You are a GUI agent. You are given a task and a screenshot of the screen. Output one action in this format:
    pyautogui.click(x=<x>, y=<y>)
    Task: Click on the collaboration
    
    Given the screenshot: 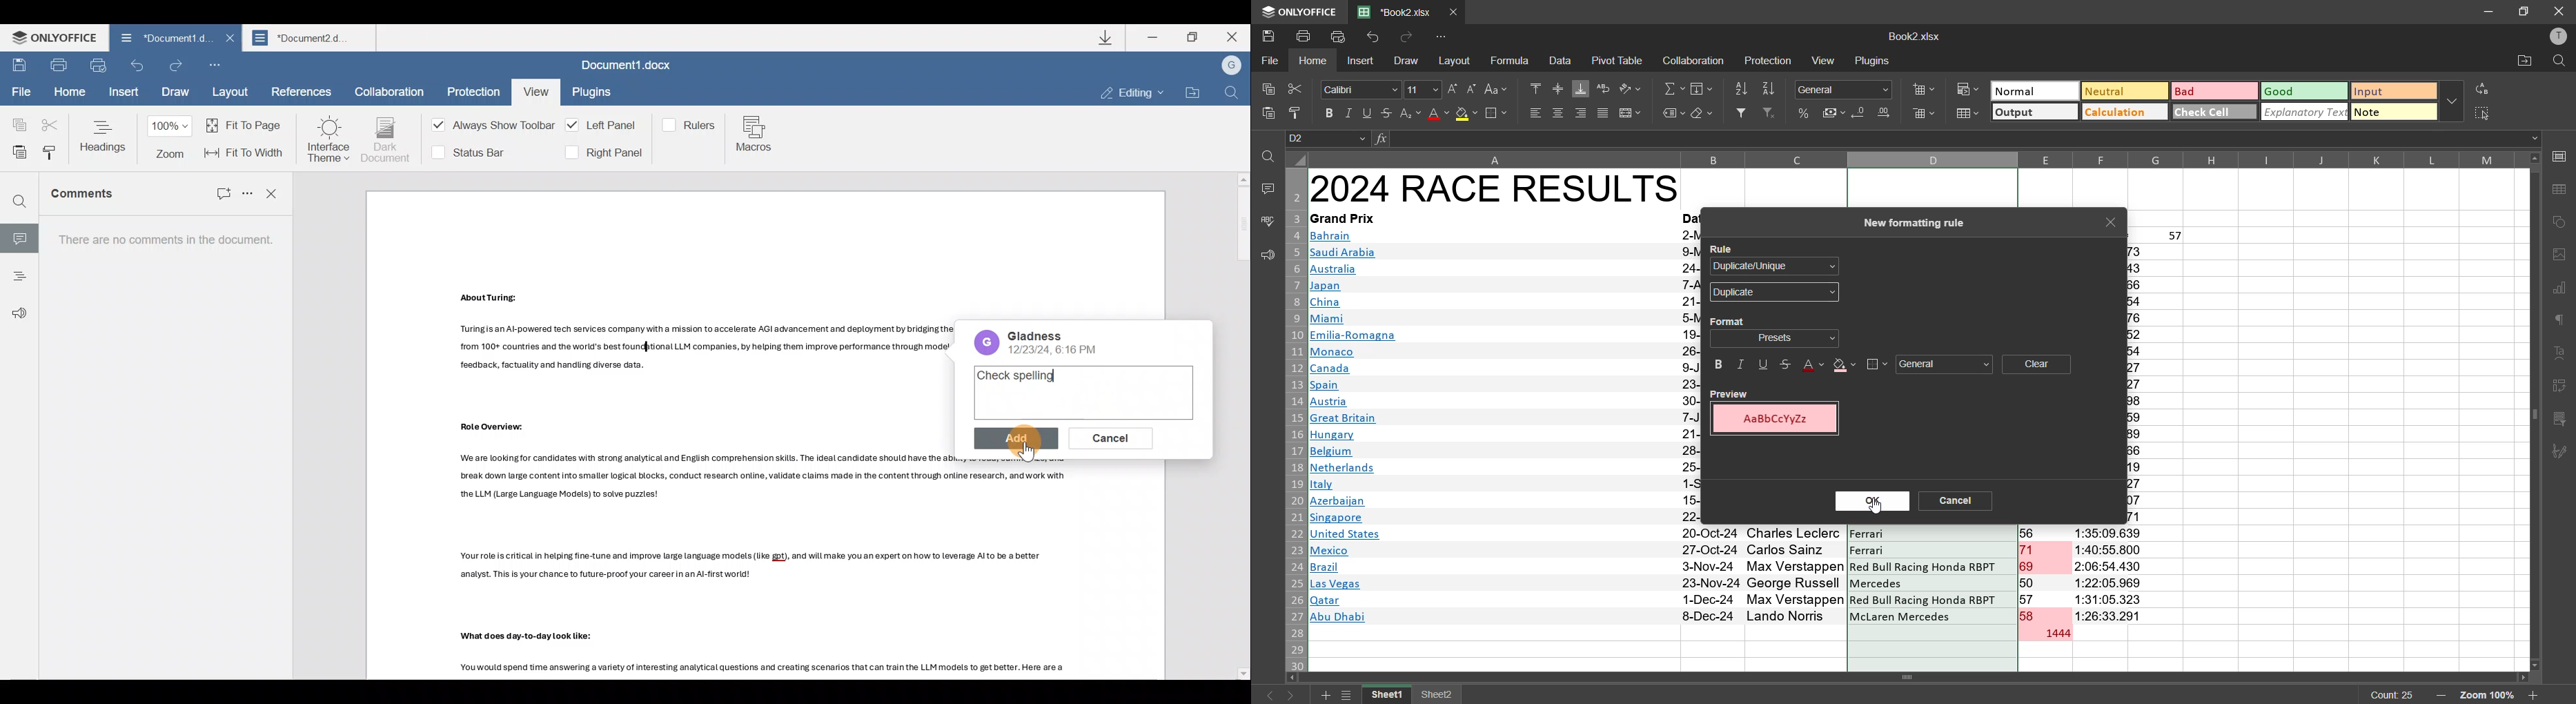 What is the action you would take?
    pyautogui.click(x=1691, y=61)
    